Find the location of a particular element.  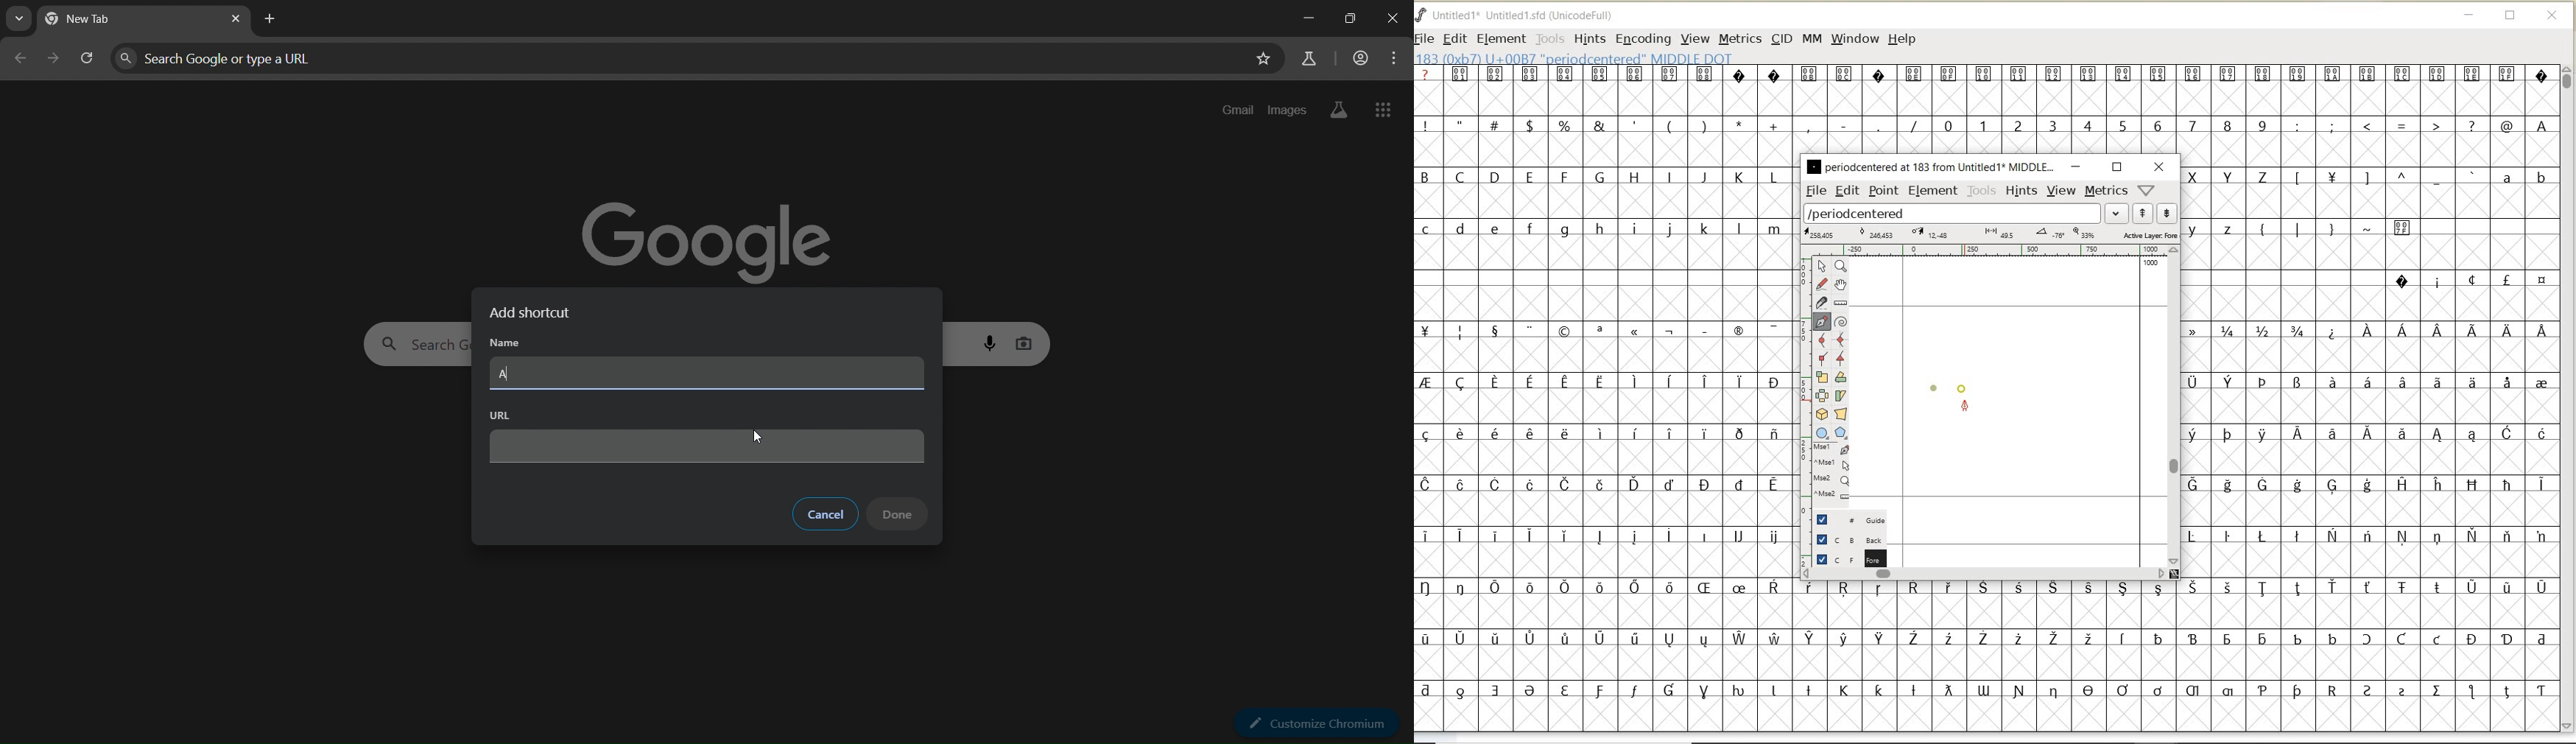

rotate the selection in 3D and project back to plane is located at coordinates (1821, 413).